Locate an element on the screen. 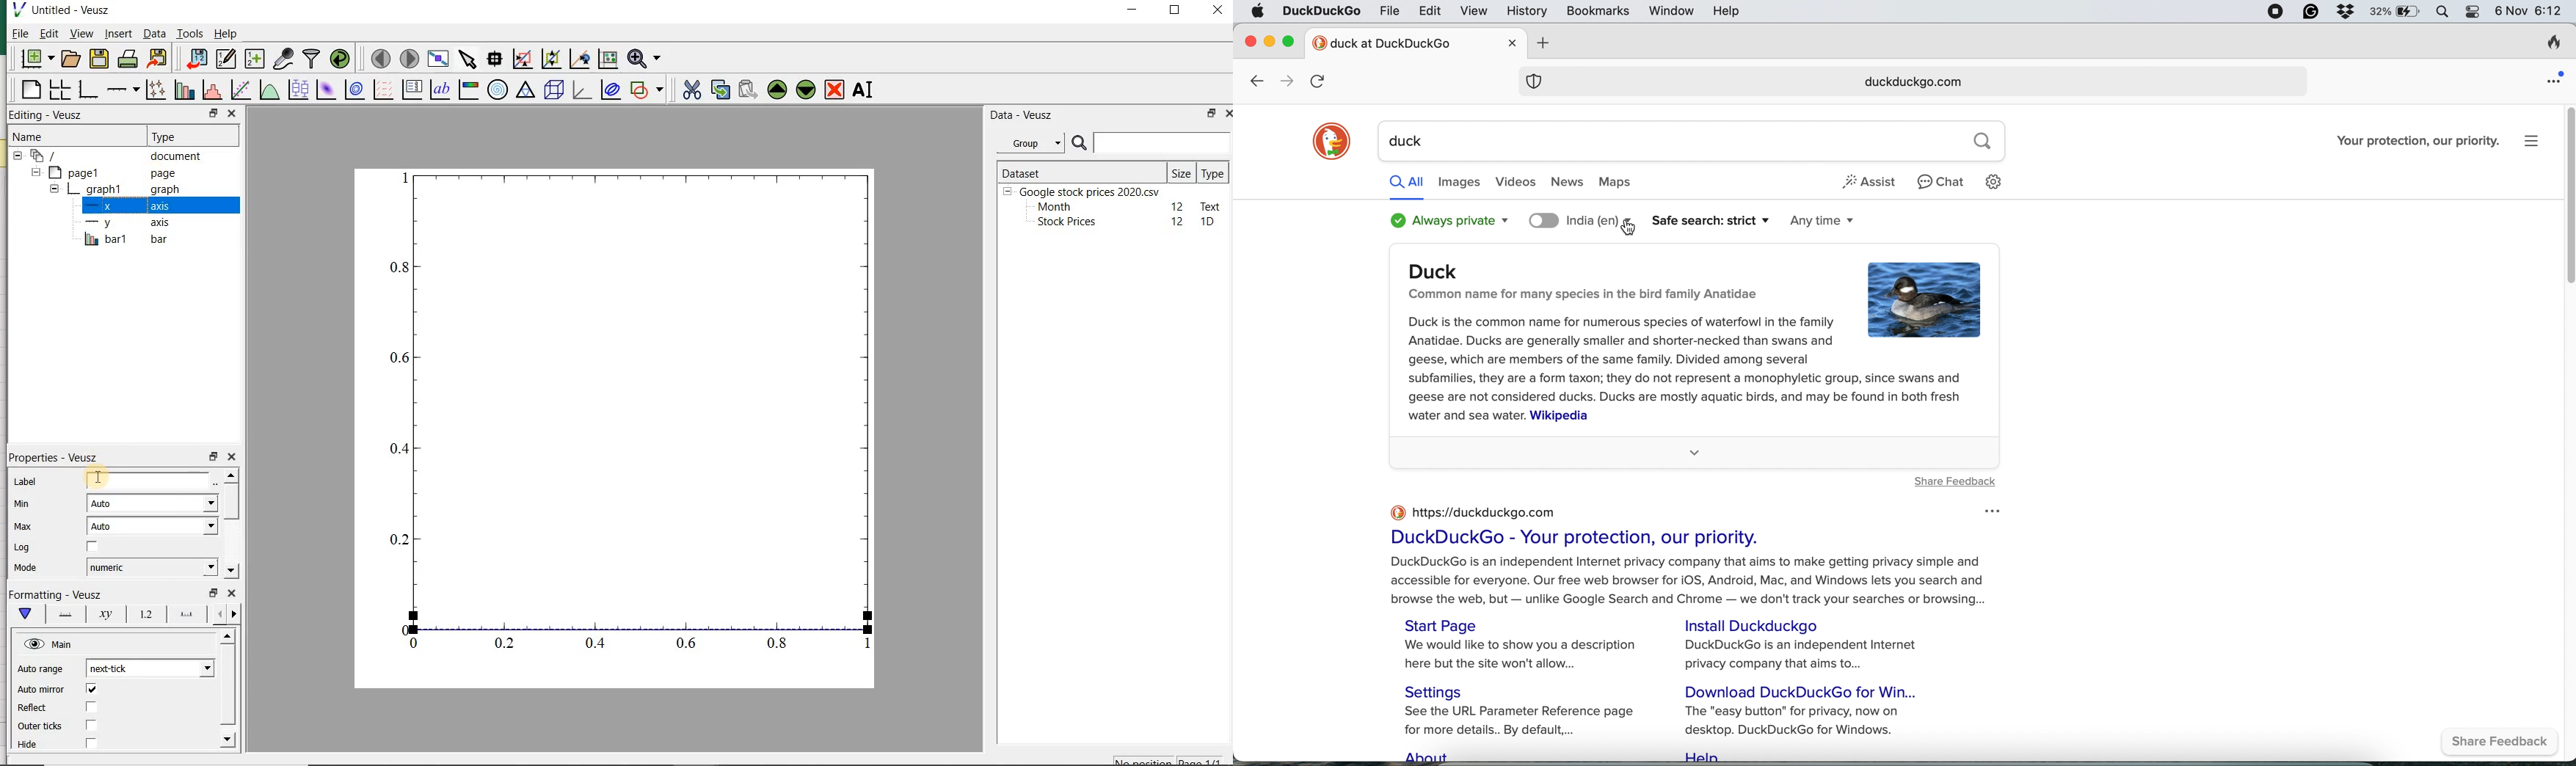  view is located at coordinates (1477, 13).